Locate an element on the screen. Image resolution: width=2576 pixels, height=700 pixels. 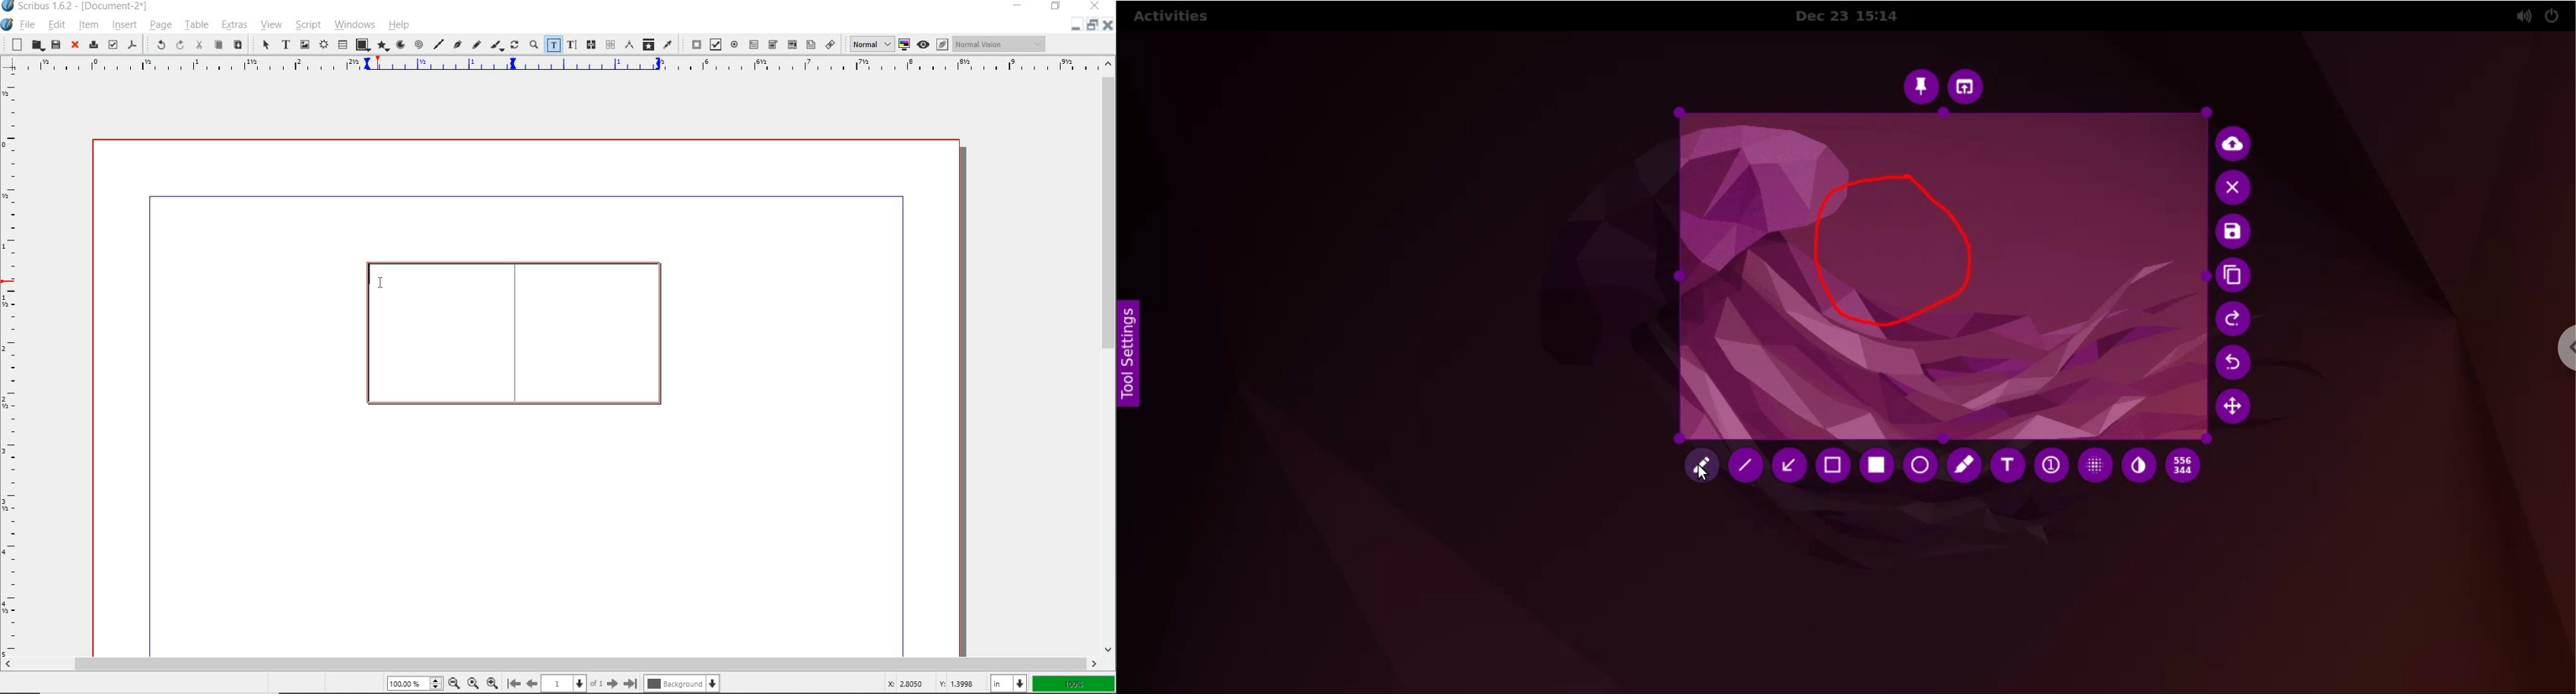
Bezier curve is located at coordinates (458, 44).